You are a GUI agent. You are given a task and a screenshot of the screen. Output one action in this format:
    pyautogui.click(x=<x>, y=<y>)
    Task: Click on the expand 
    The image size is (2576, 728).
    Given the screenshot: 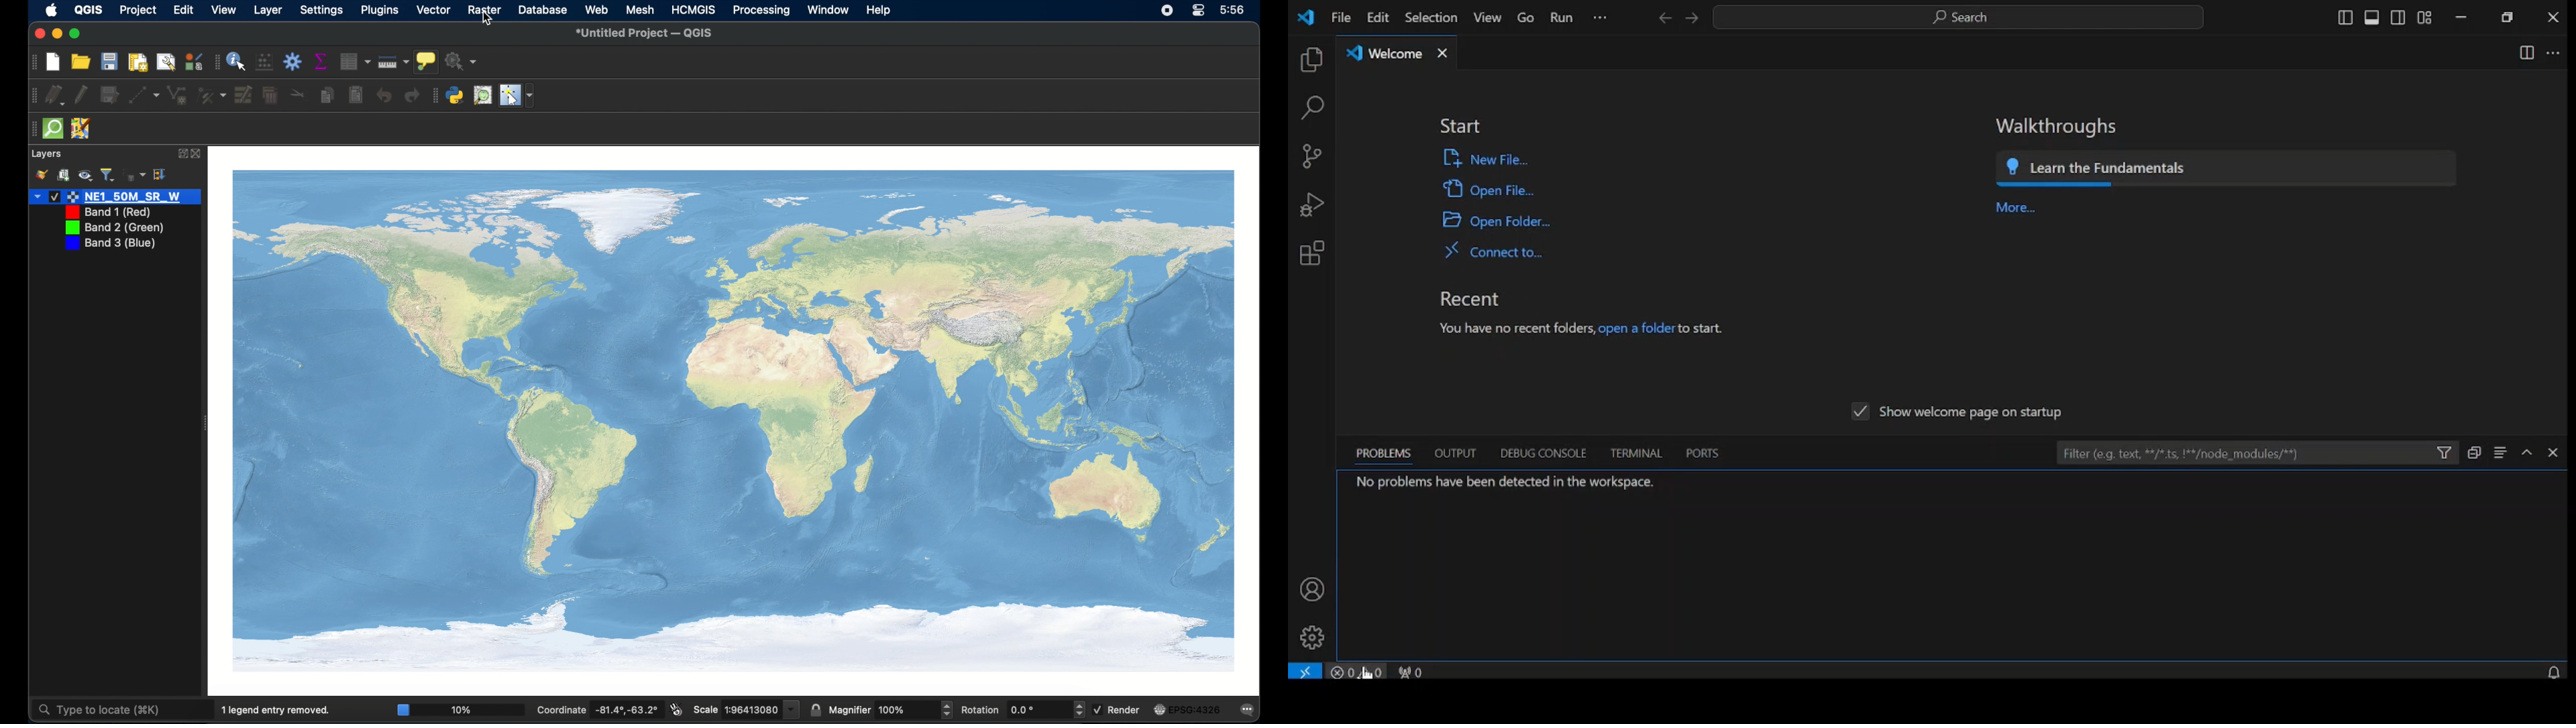 What is the action you would take?
    pyautogui.click(x=181, y=154)
    